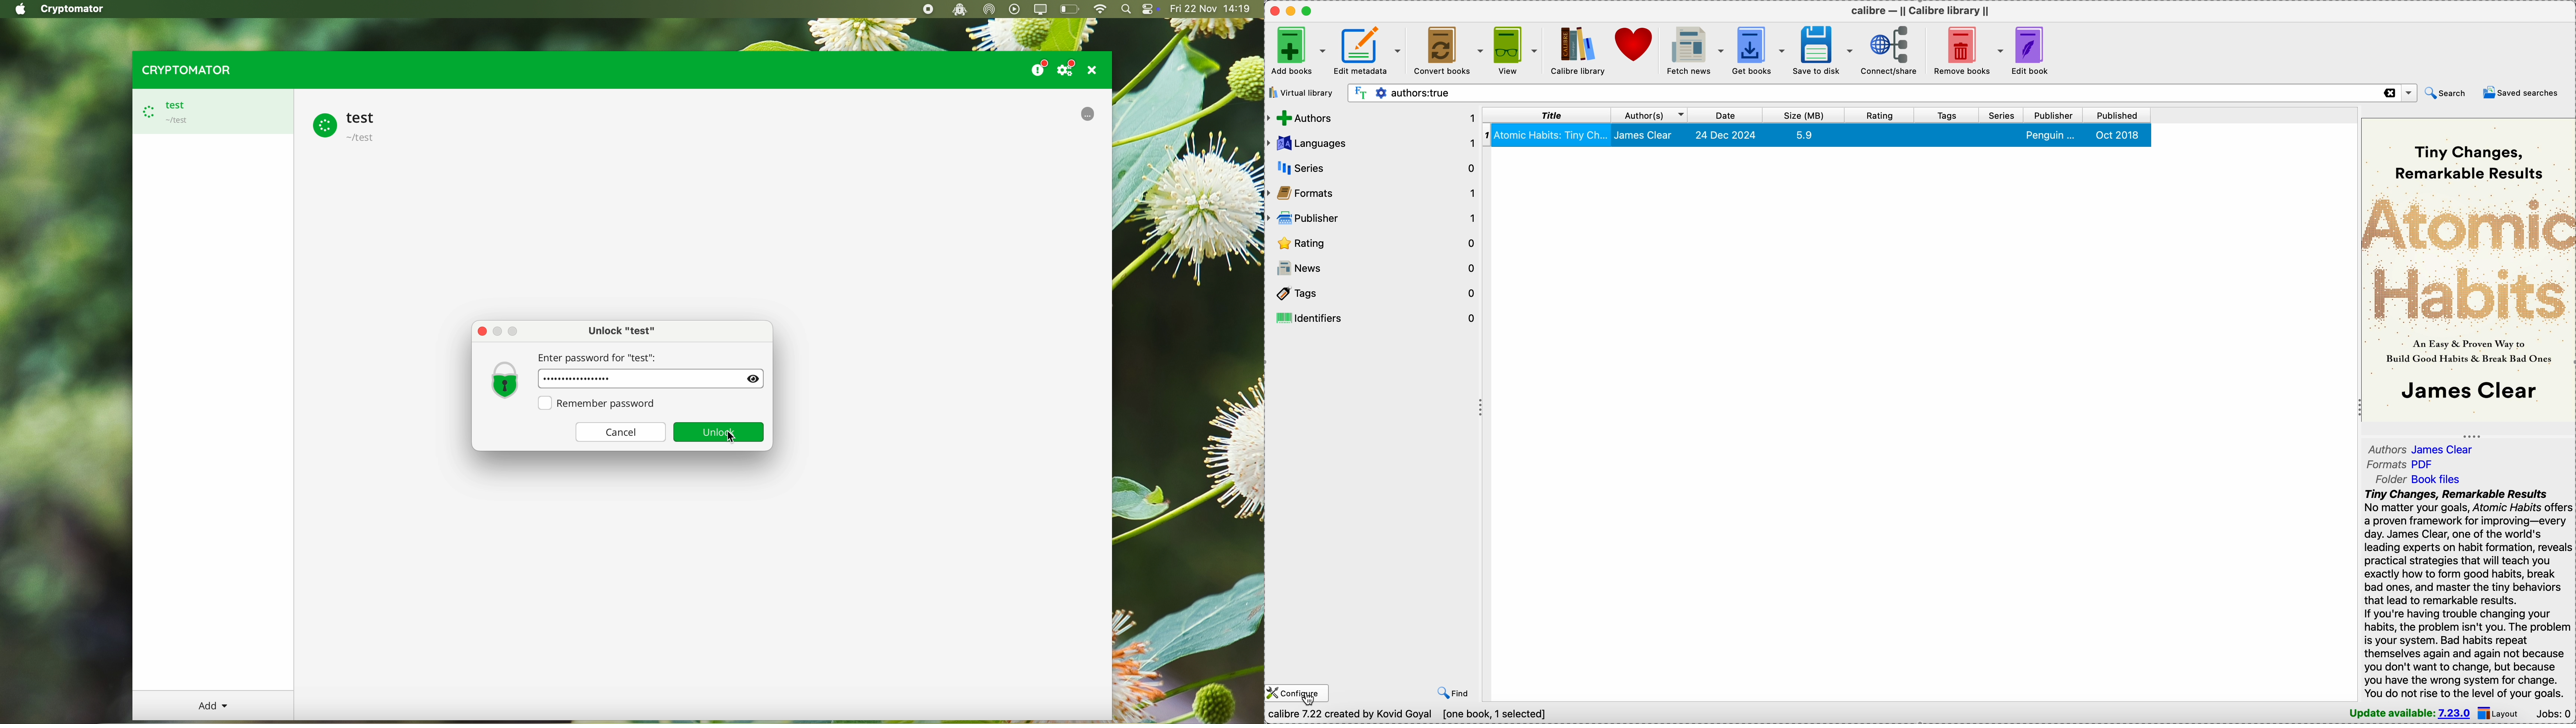  Describe the element at coordinates (1727, 136) in the screenshot. I see `24 Dec 2024` at that location.